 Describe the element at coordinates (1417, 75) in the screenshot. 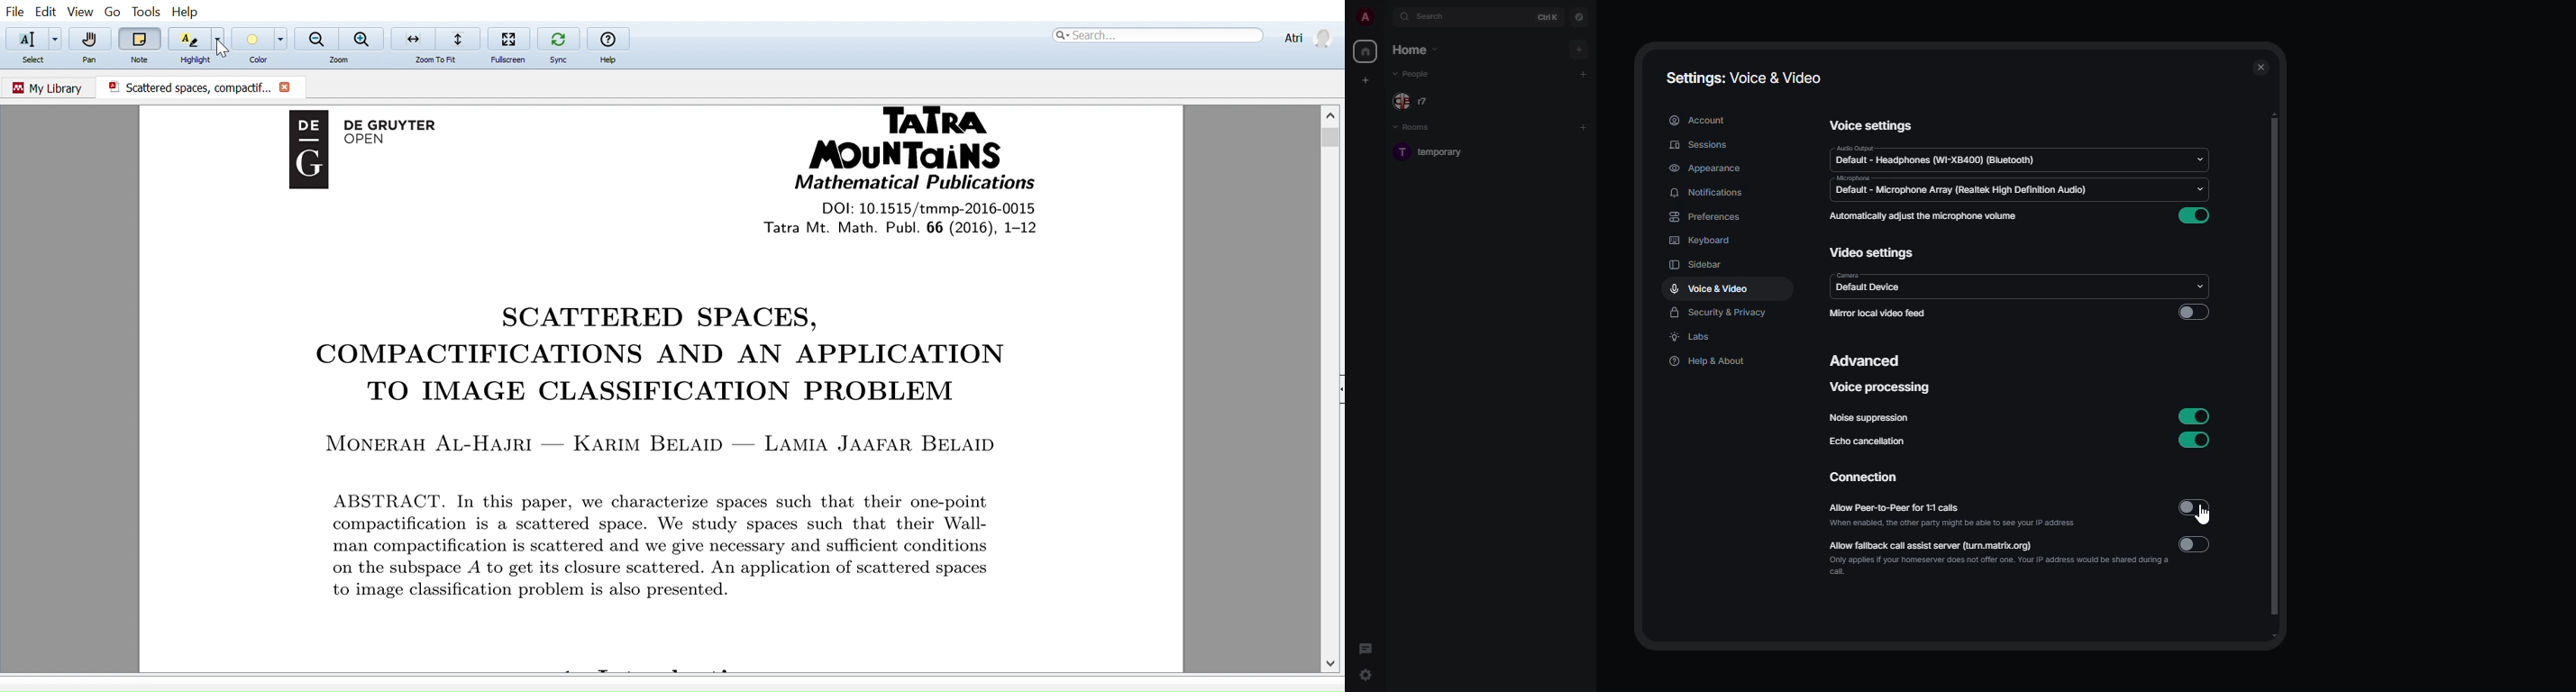

I see `people` at that location.